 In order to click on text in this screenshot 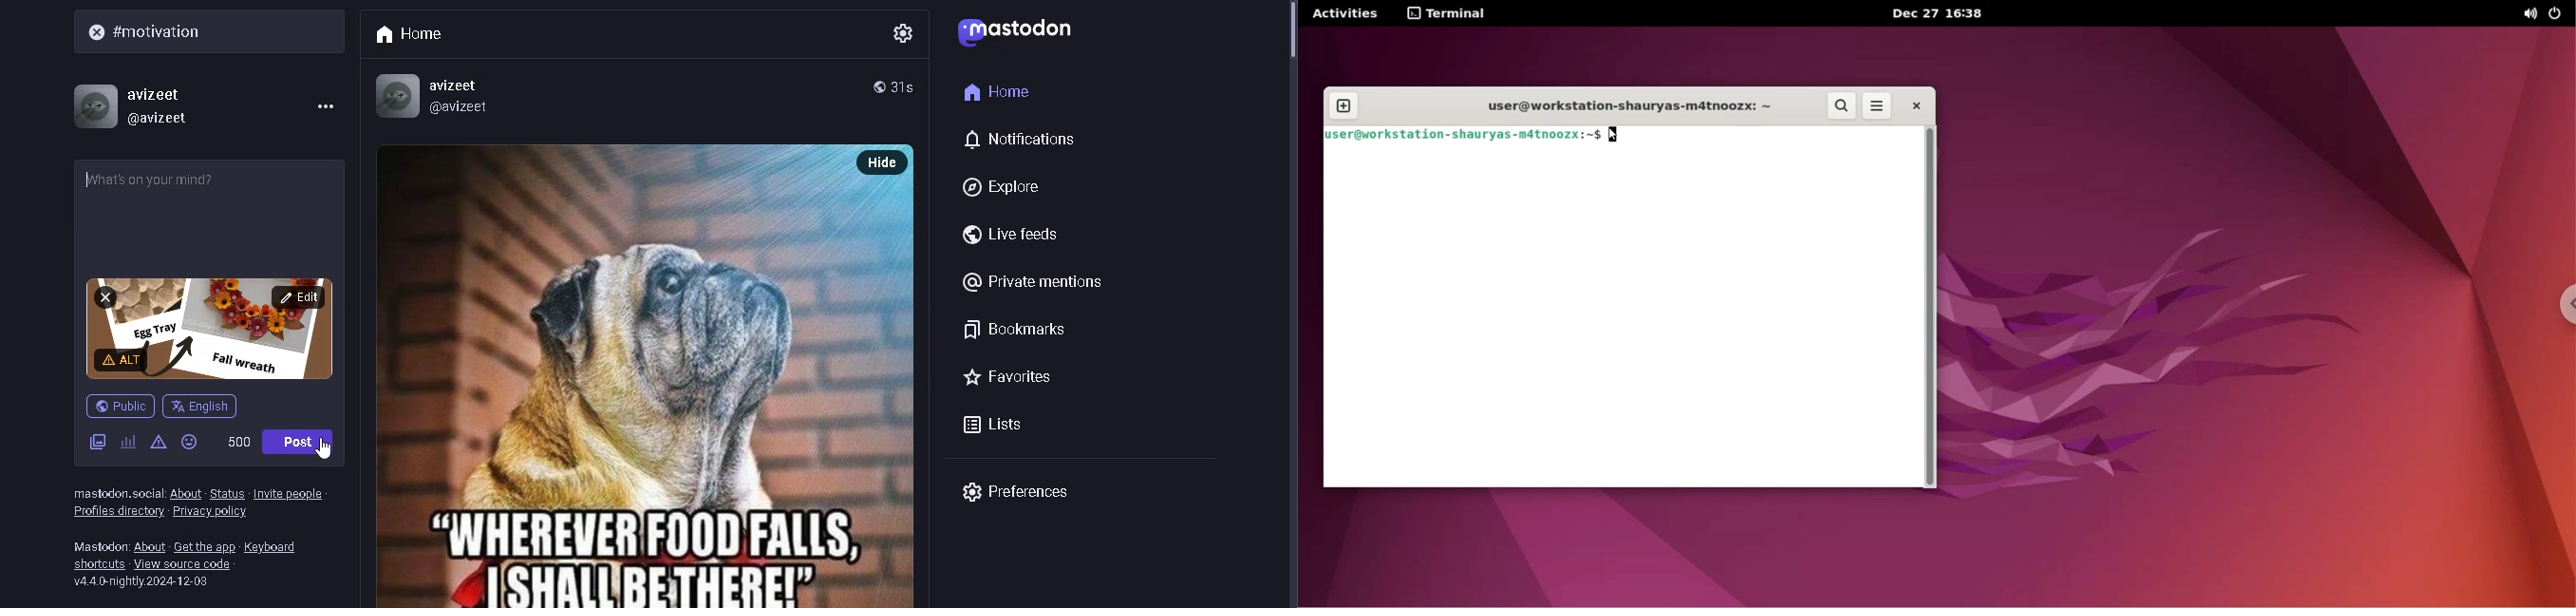, I will do `click(117, 493)`.